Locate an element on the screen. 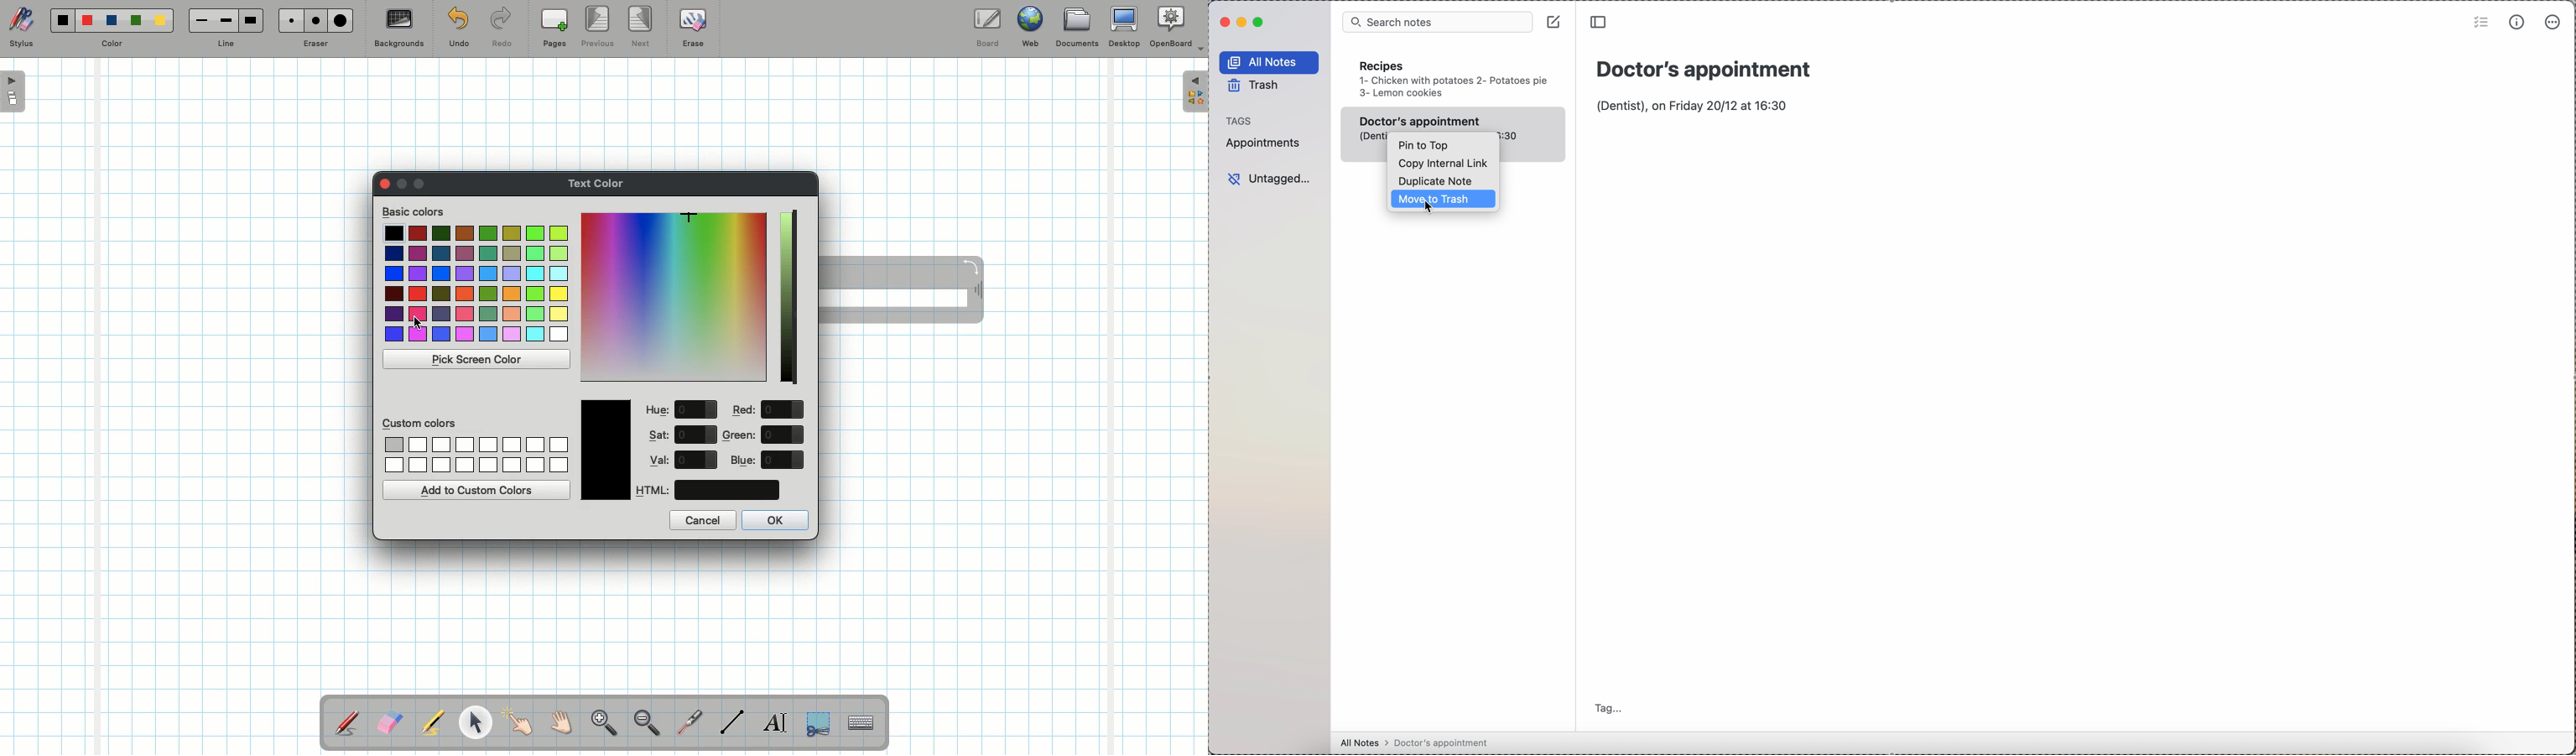 The width and height of the screenshot is (2576, 756). tags is located at coordinates (1244, 121).